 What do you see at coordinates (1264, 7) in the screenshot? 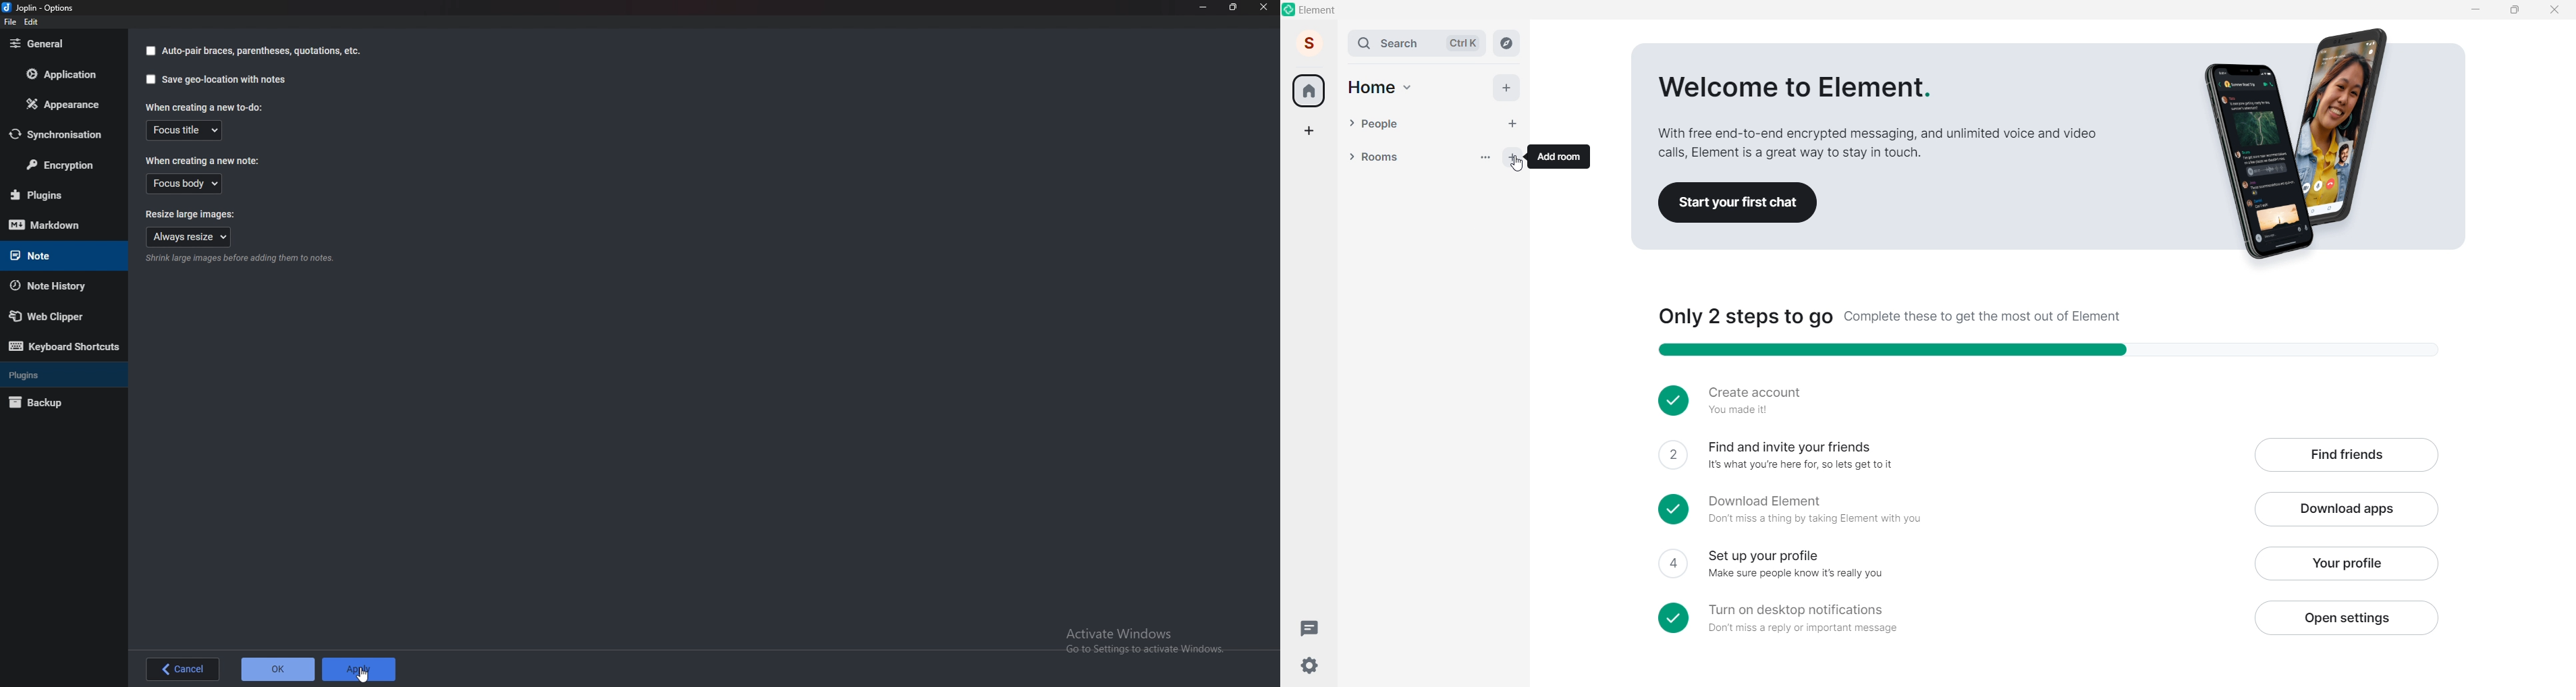
I see `Close` at bounding box center [1264, 7].